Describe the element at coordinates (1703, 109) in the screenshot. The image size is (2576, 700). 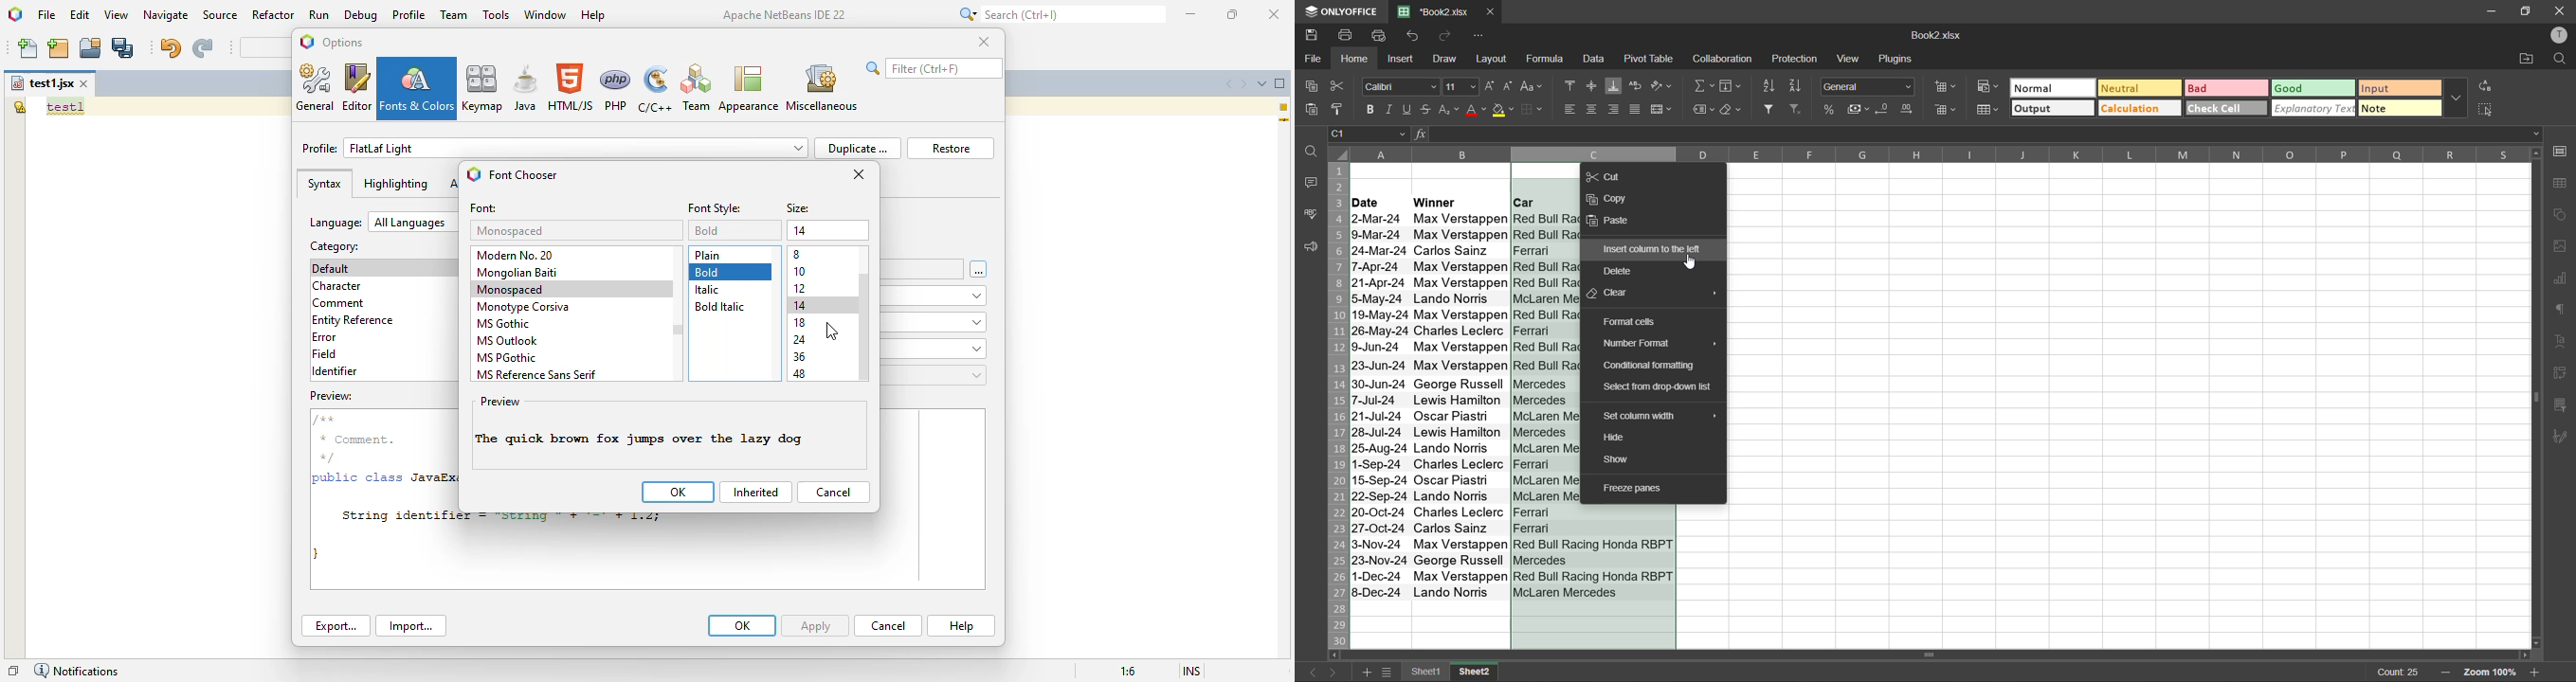
I see `named ranges` at that location.